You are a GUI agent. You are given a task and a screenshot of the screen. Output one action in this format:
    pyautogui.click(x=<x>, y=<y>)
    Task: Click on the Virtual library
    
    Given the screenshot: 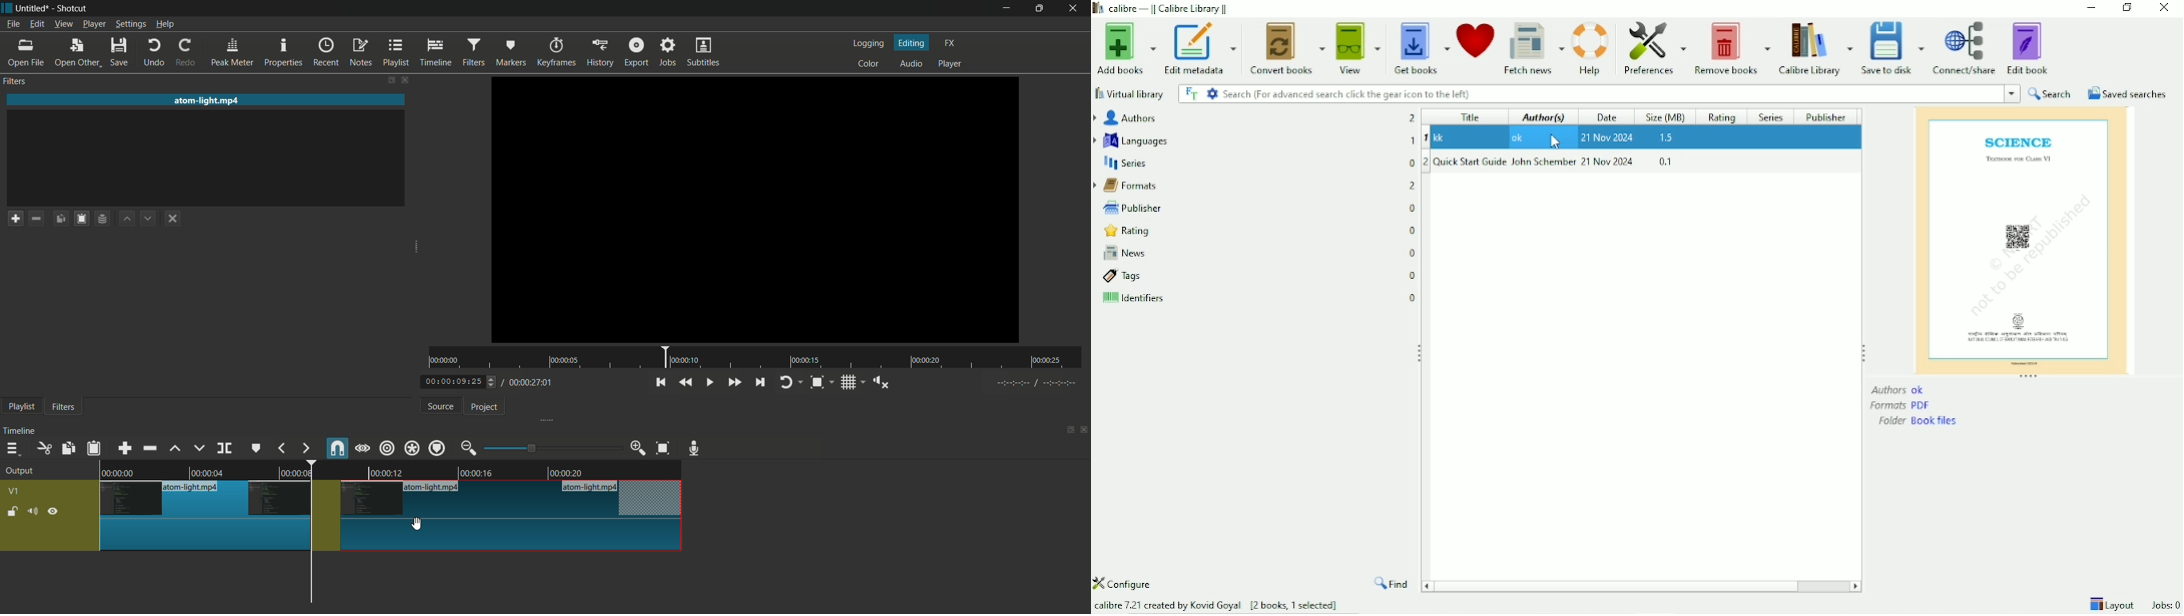 What is the action you would take?
    pyautogui.click(x=1129, y=94)
    